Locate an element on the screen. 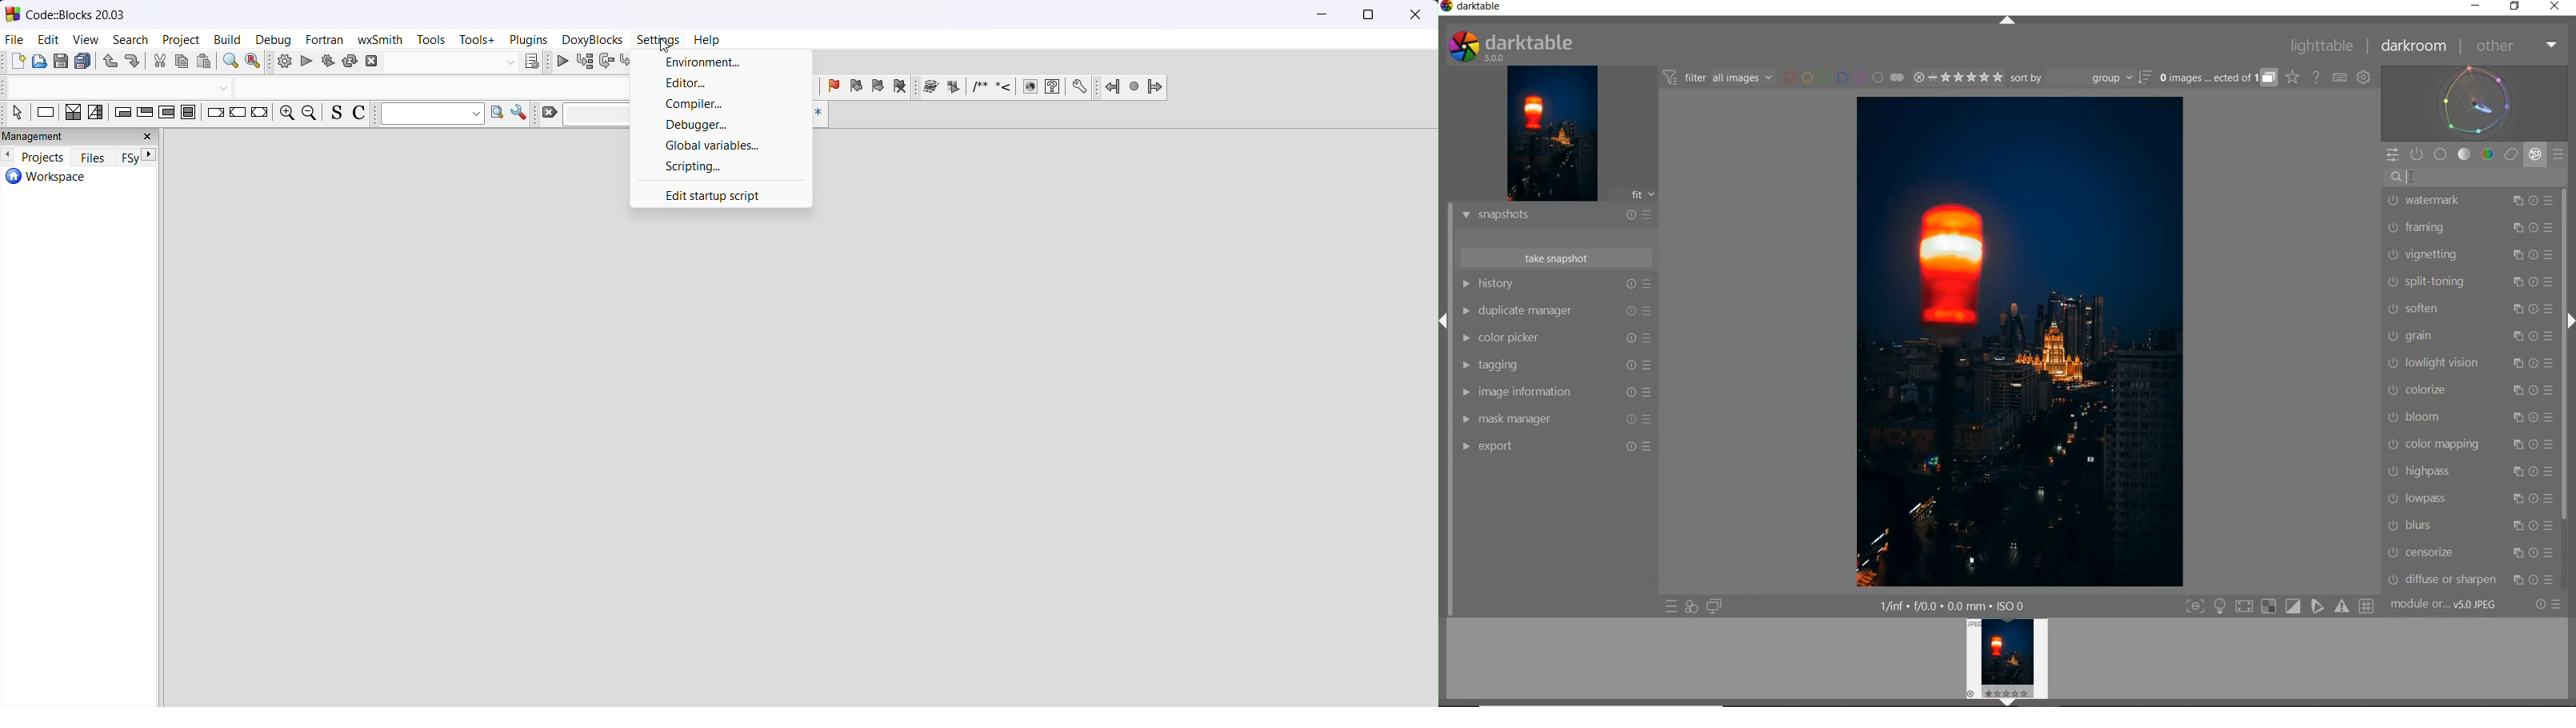 Image resolution: width=2576 pixels, height=728 pixels. IMAGE INFORMATION is located at coordinates (1531, 394).